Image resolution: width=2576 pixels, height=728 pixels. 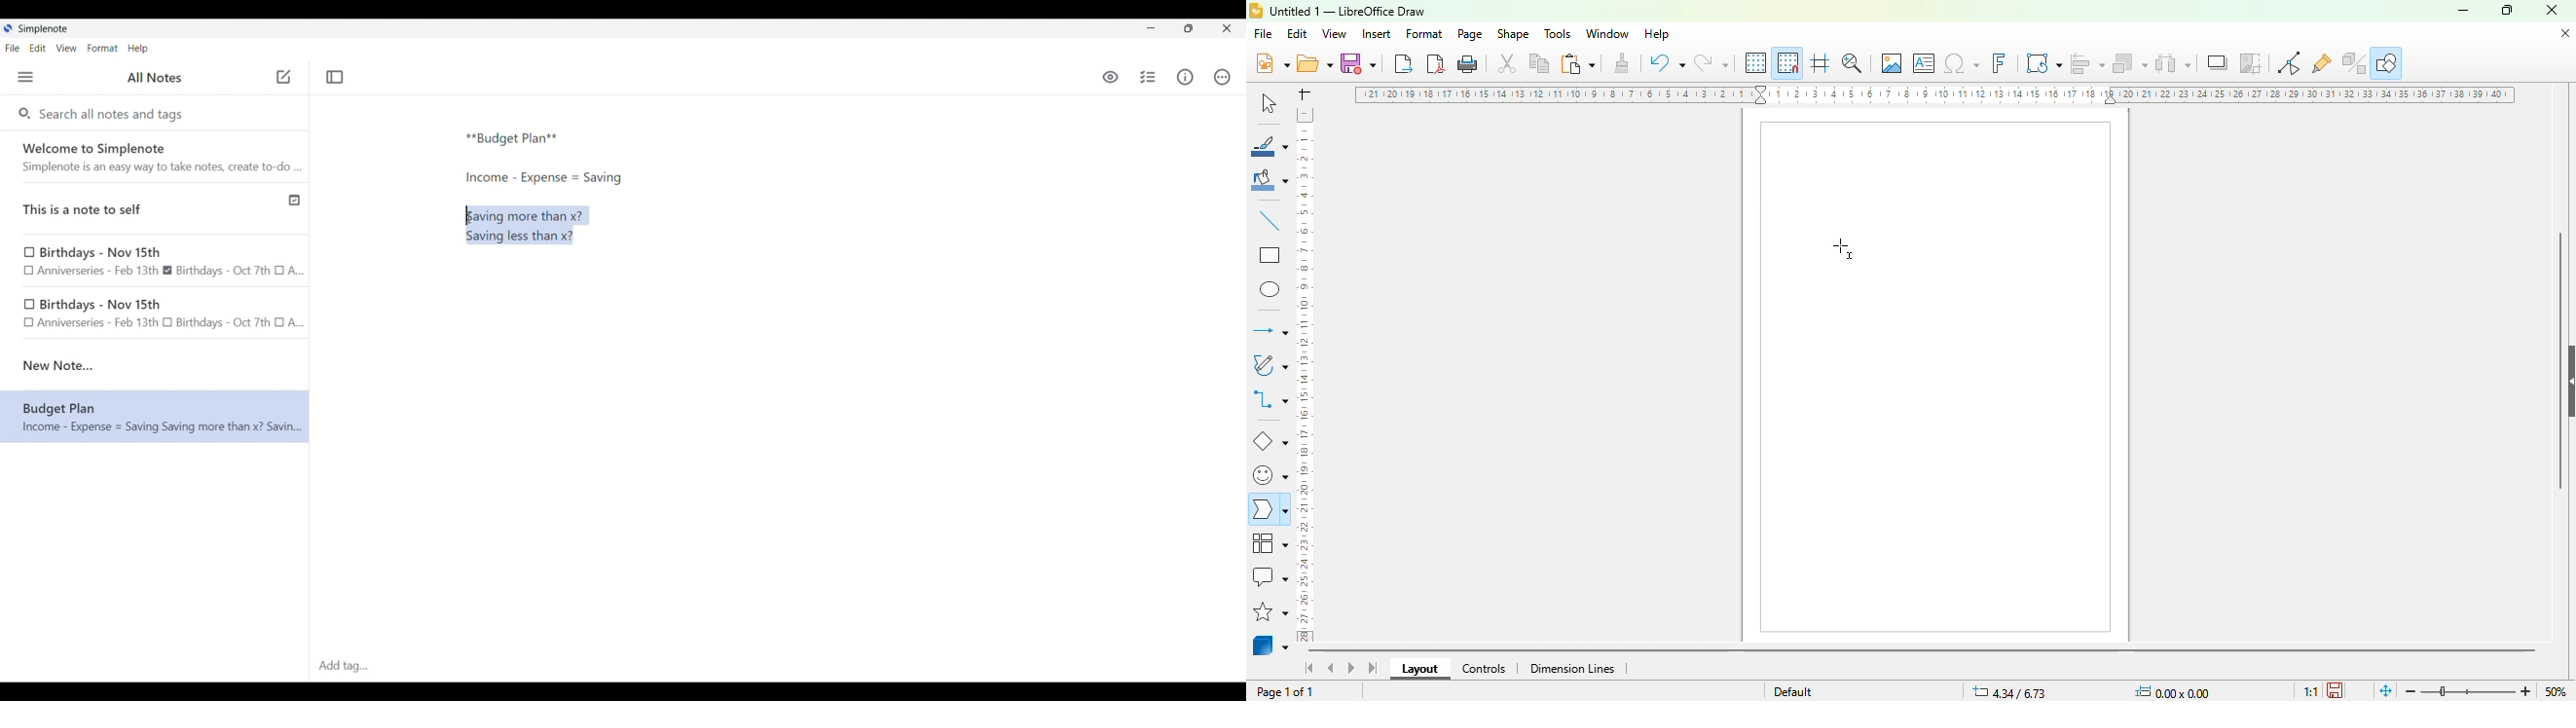 I want to click on minimize, so click(x=2463, y=12).